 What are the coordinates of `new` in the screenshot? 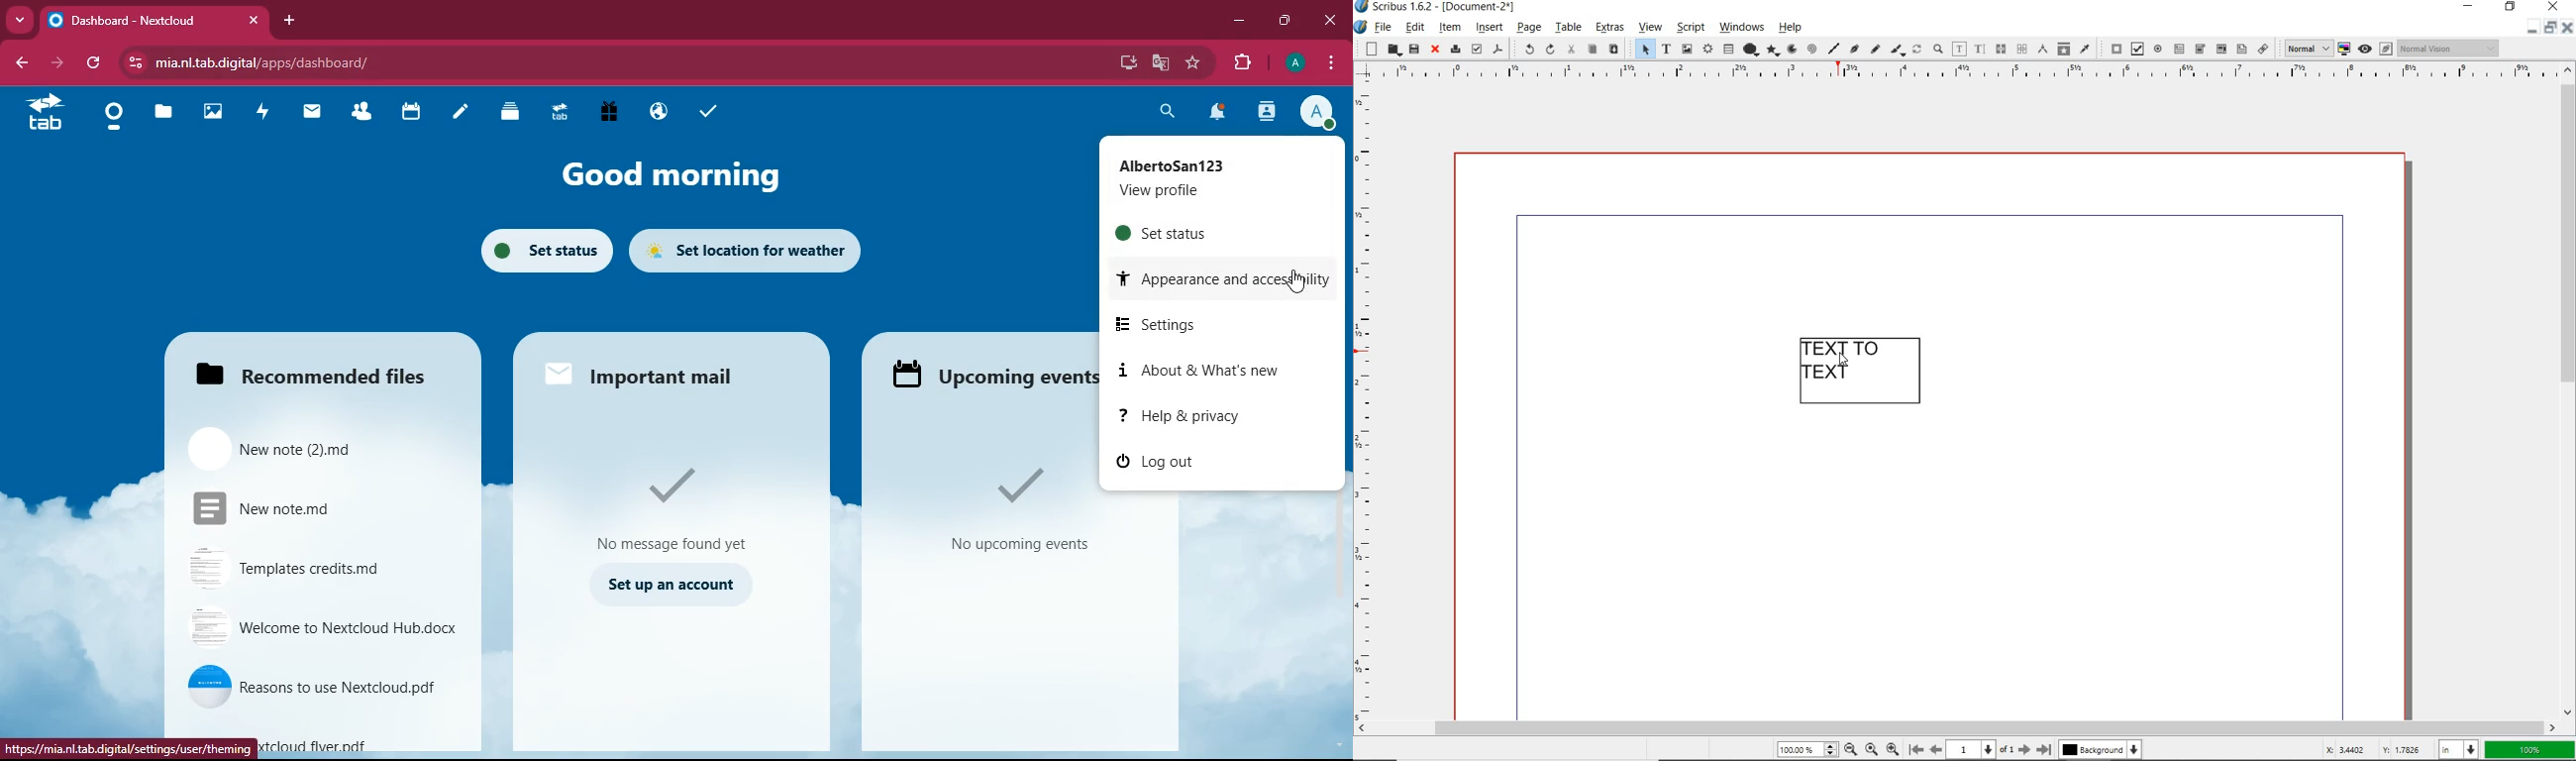 It's located at (1368, 49).